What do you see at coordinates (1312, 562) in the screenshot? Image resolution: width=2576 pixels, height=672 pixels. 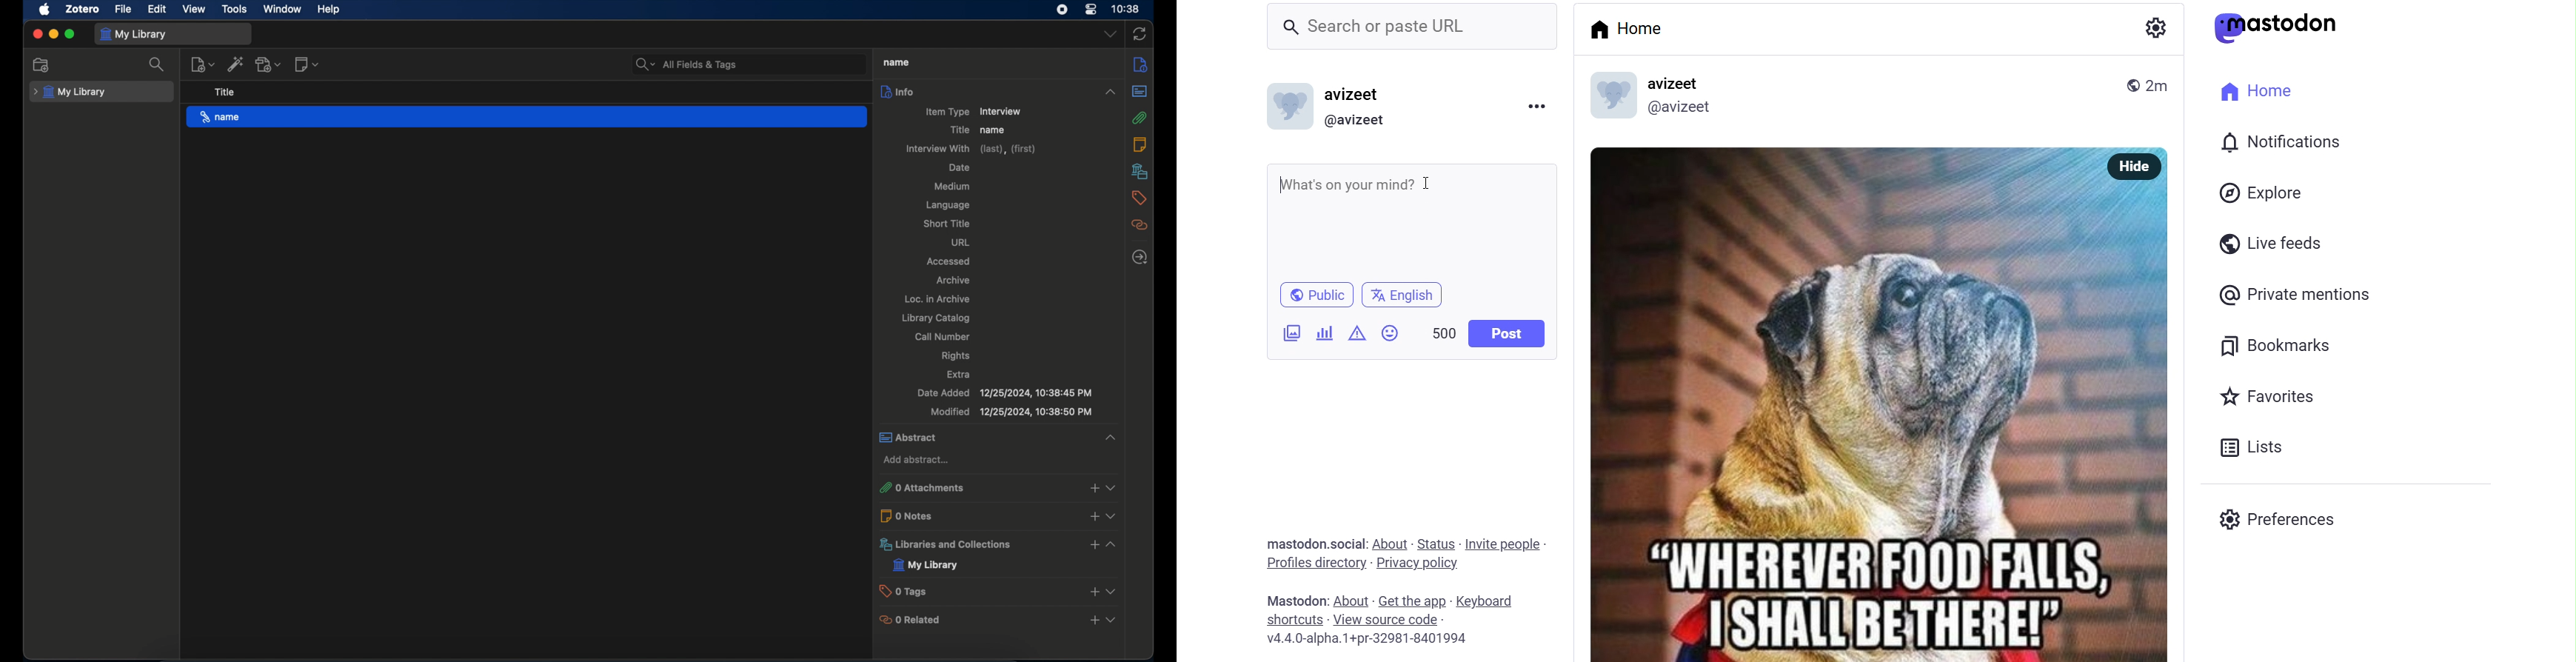 I see `profiles directory` at bounding box center [1312, 562].